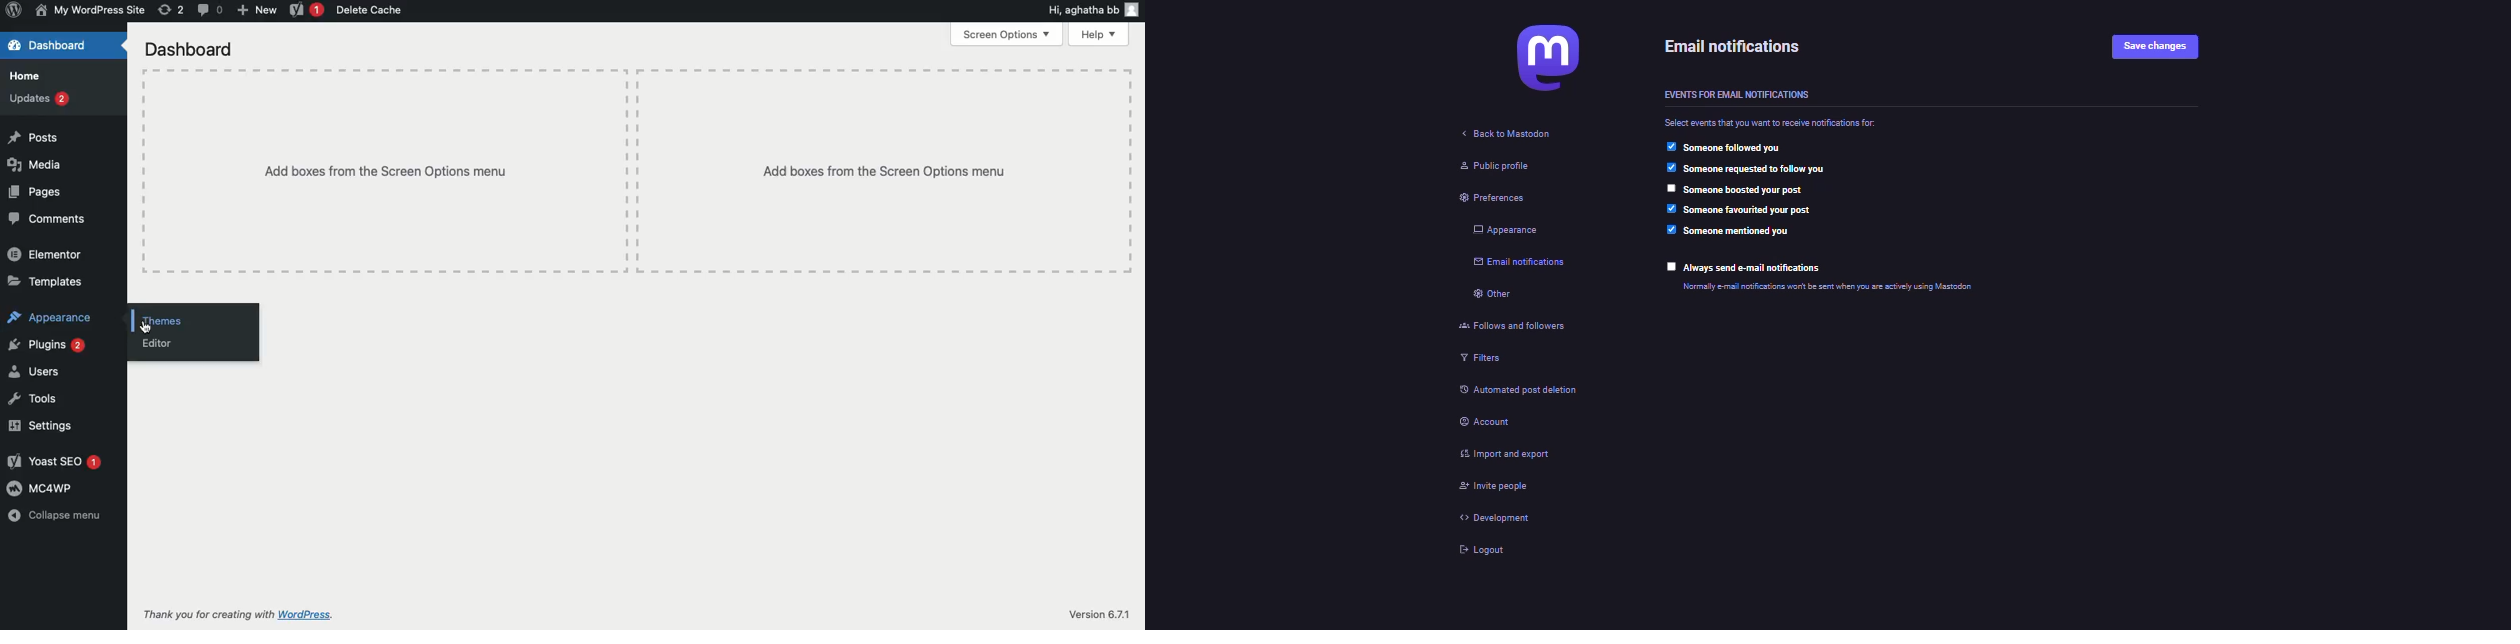 The height and width of the screenshot is (644, 2520). What do you see at coordinates (1790, 169) in the screenshot?
I see `someone requested to follow you` at bounding box center [1790, 169].